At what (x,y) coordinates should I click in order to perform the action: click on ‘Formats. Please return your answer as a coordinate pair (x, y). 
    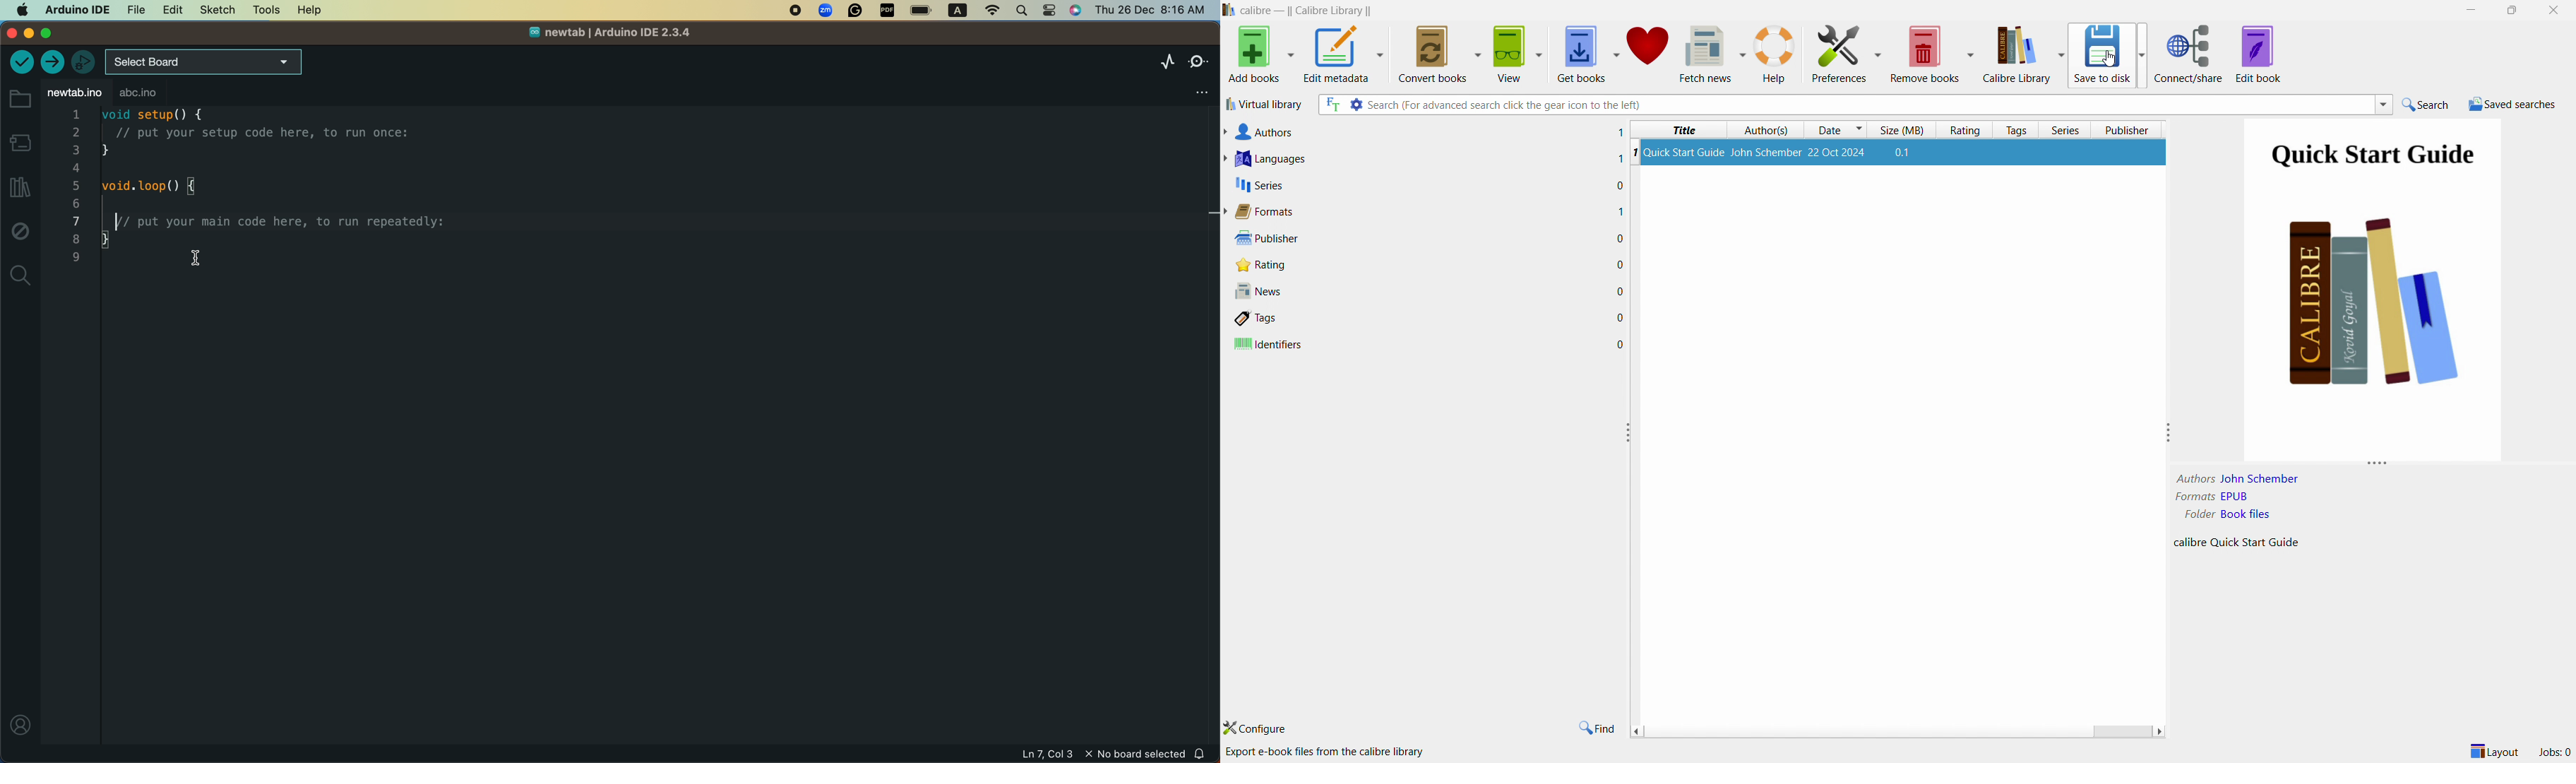
    Looking at the image, I should click on (1260, 211).